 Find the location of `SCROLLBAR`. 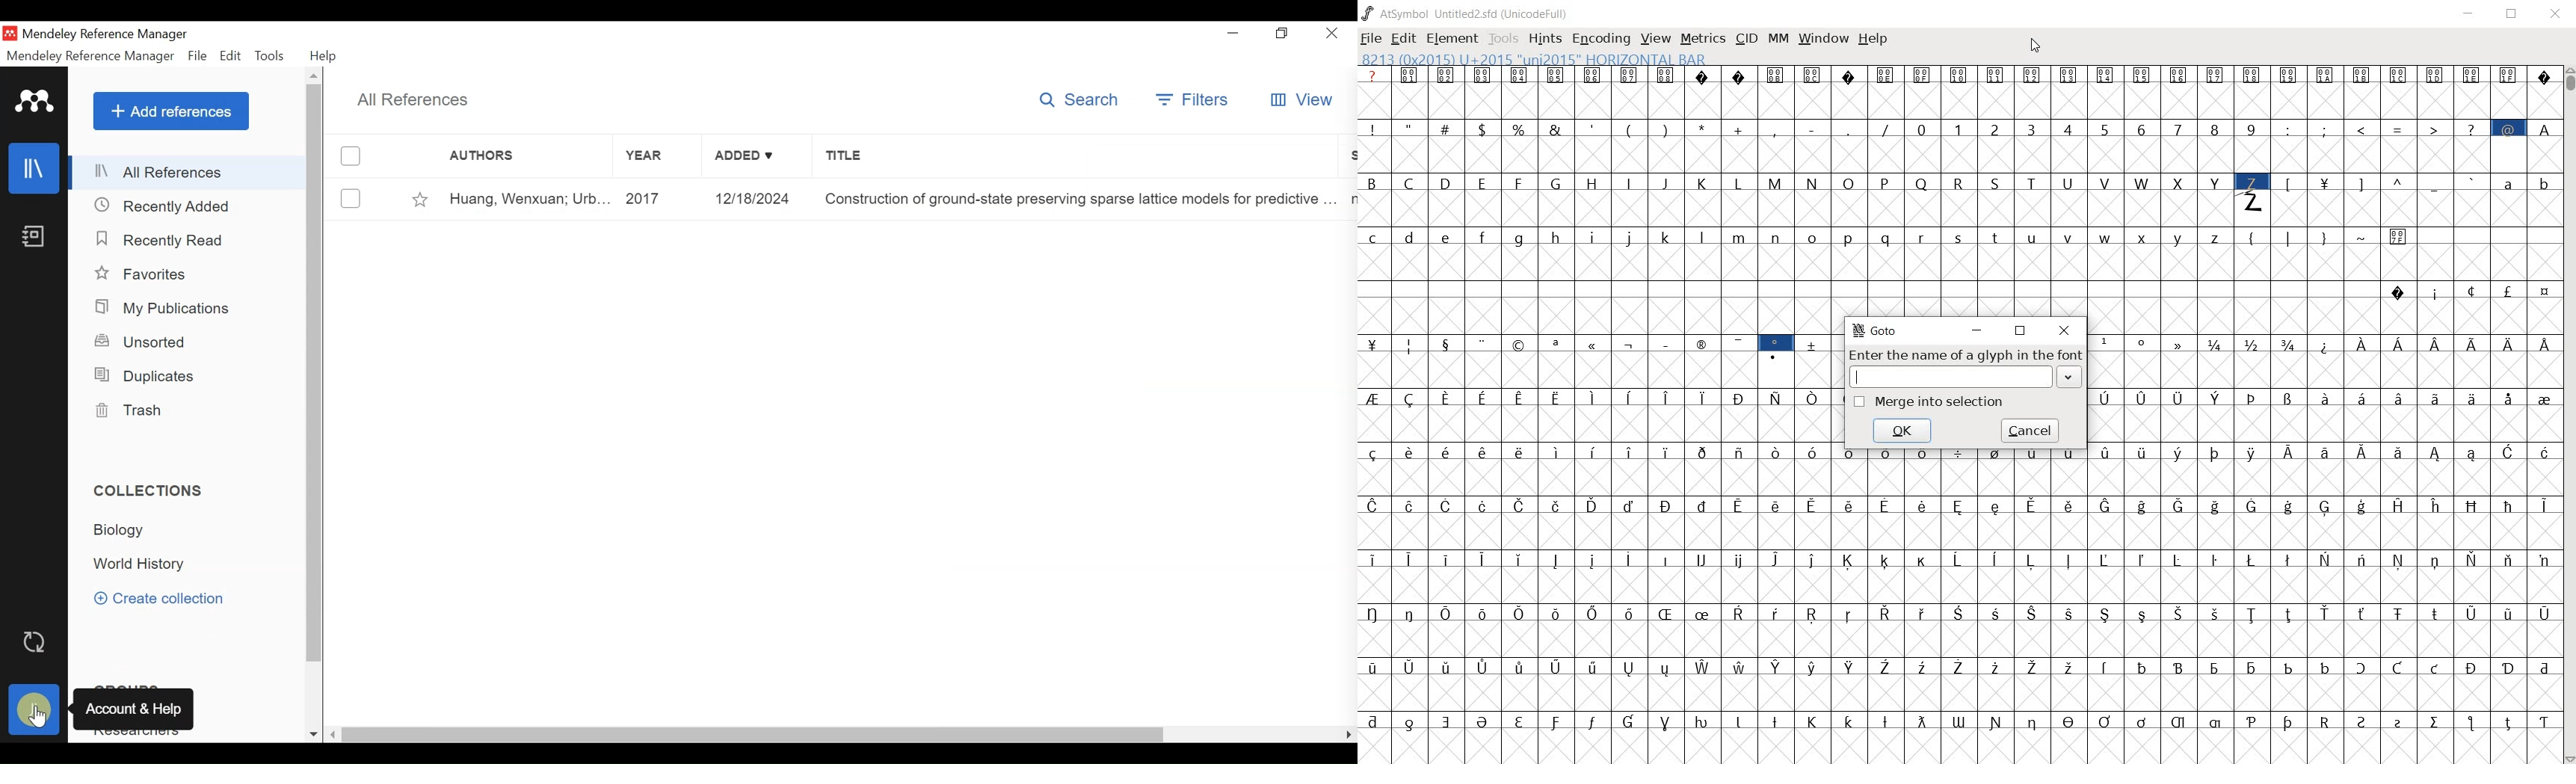

SCROLLBAR is located at coordinates (2570, 414).